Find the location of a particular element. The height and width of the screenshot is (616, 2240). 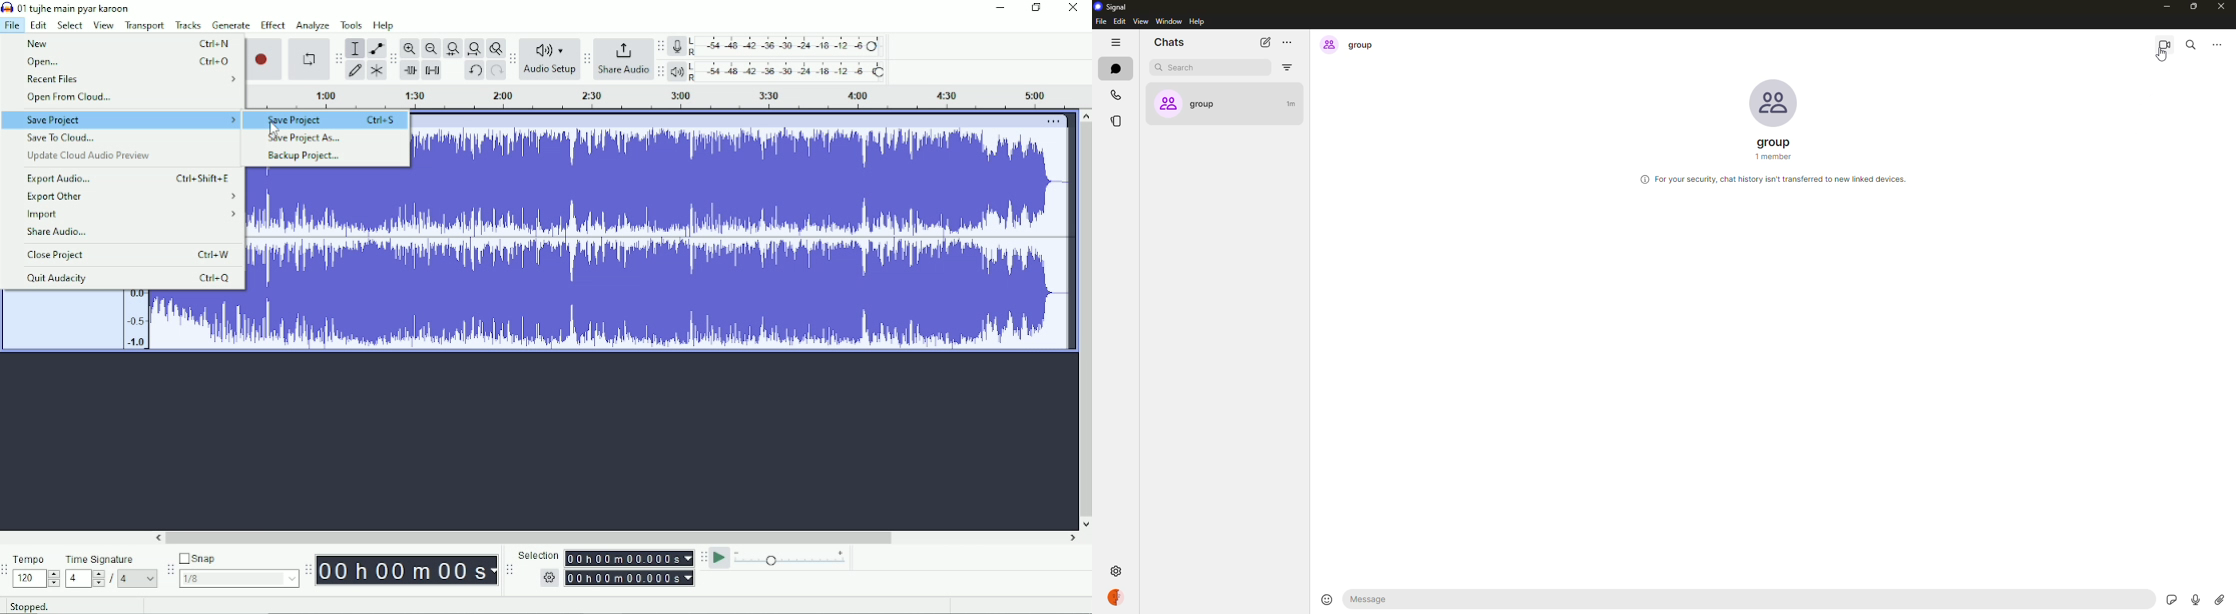

Cursor is located at coordinates (274, 130).